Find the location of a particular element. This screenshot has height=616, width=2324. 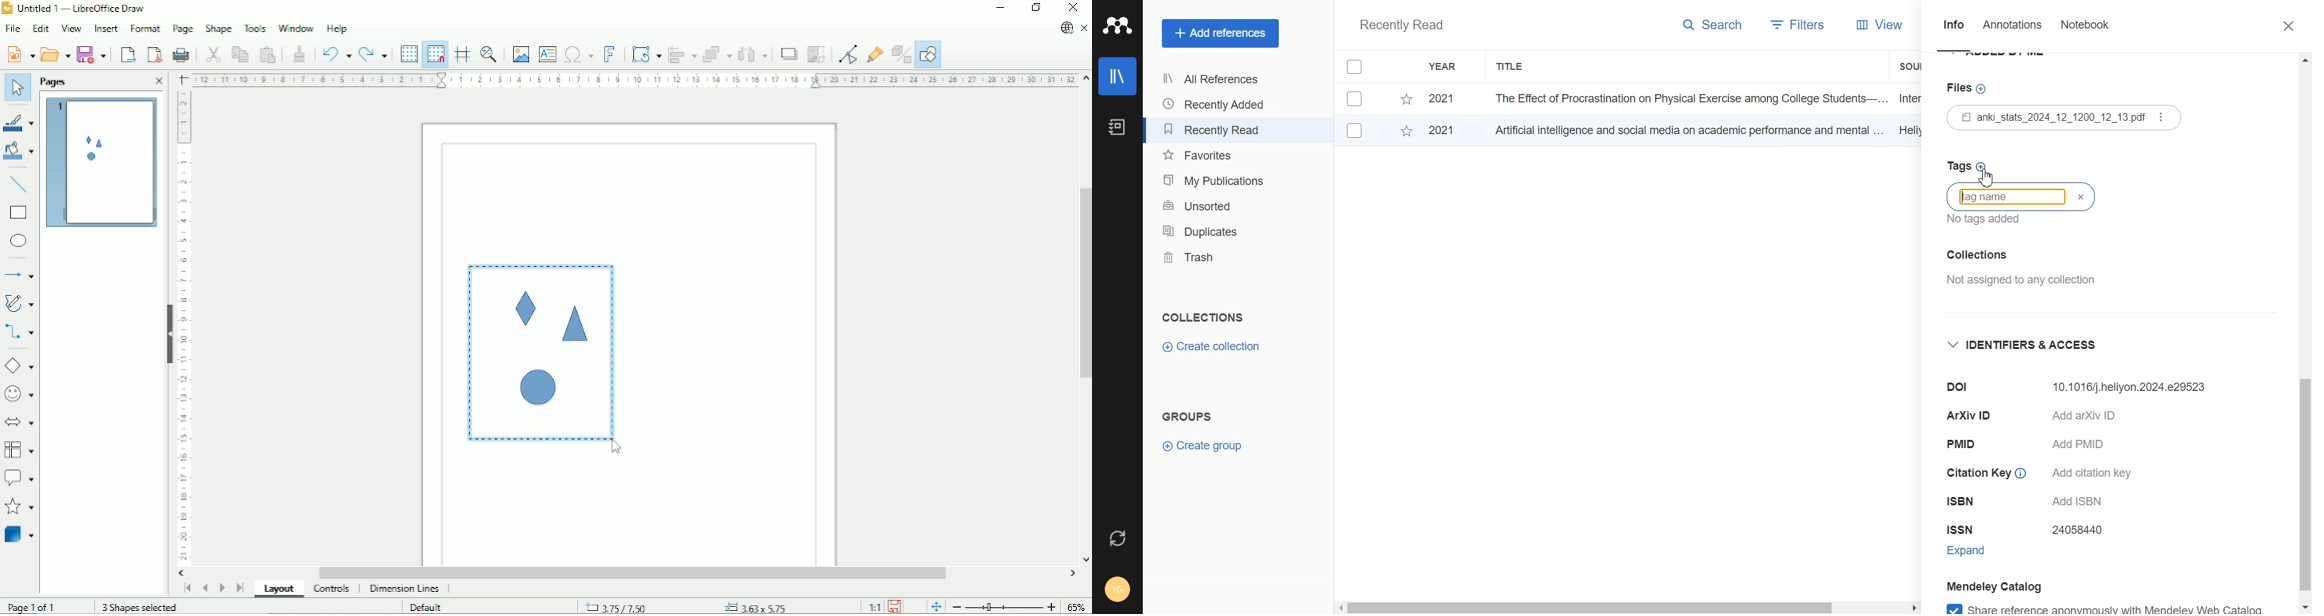

Auto sync is located at coordinates (1116, 538).